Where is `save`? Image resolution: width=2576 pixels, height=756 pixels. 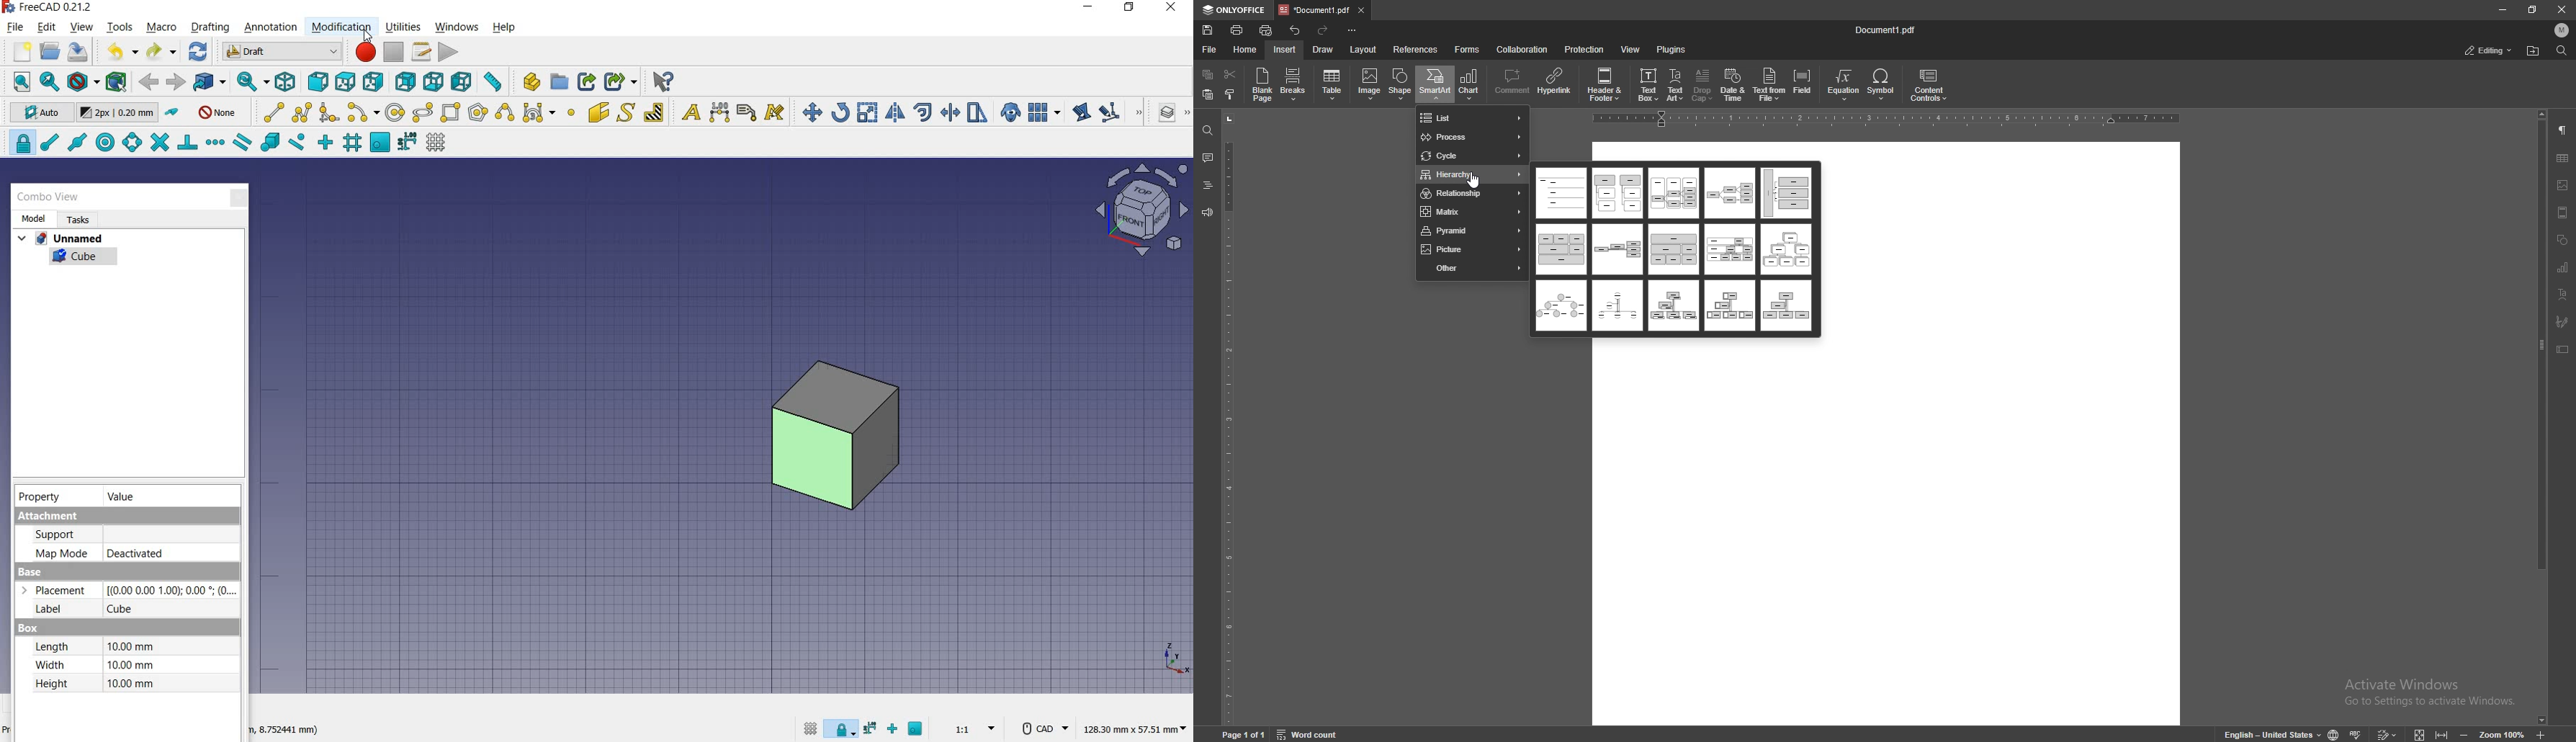
save is located at coordinates (1208, 30).